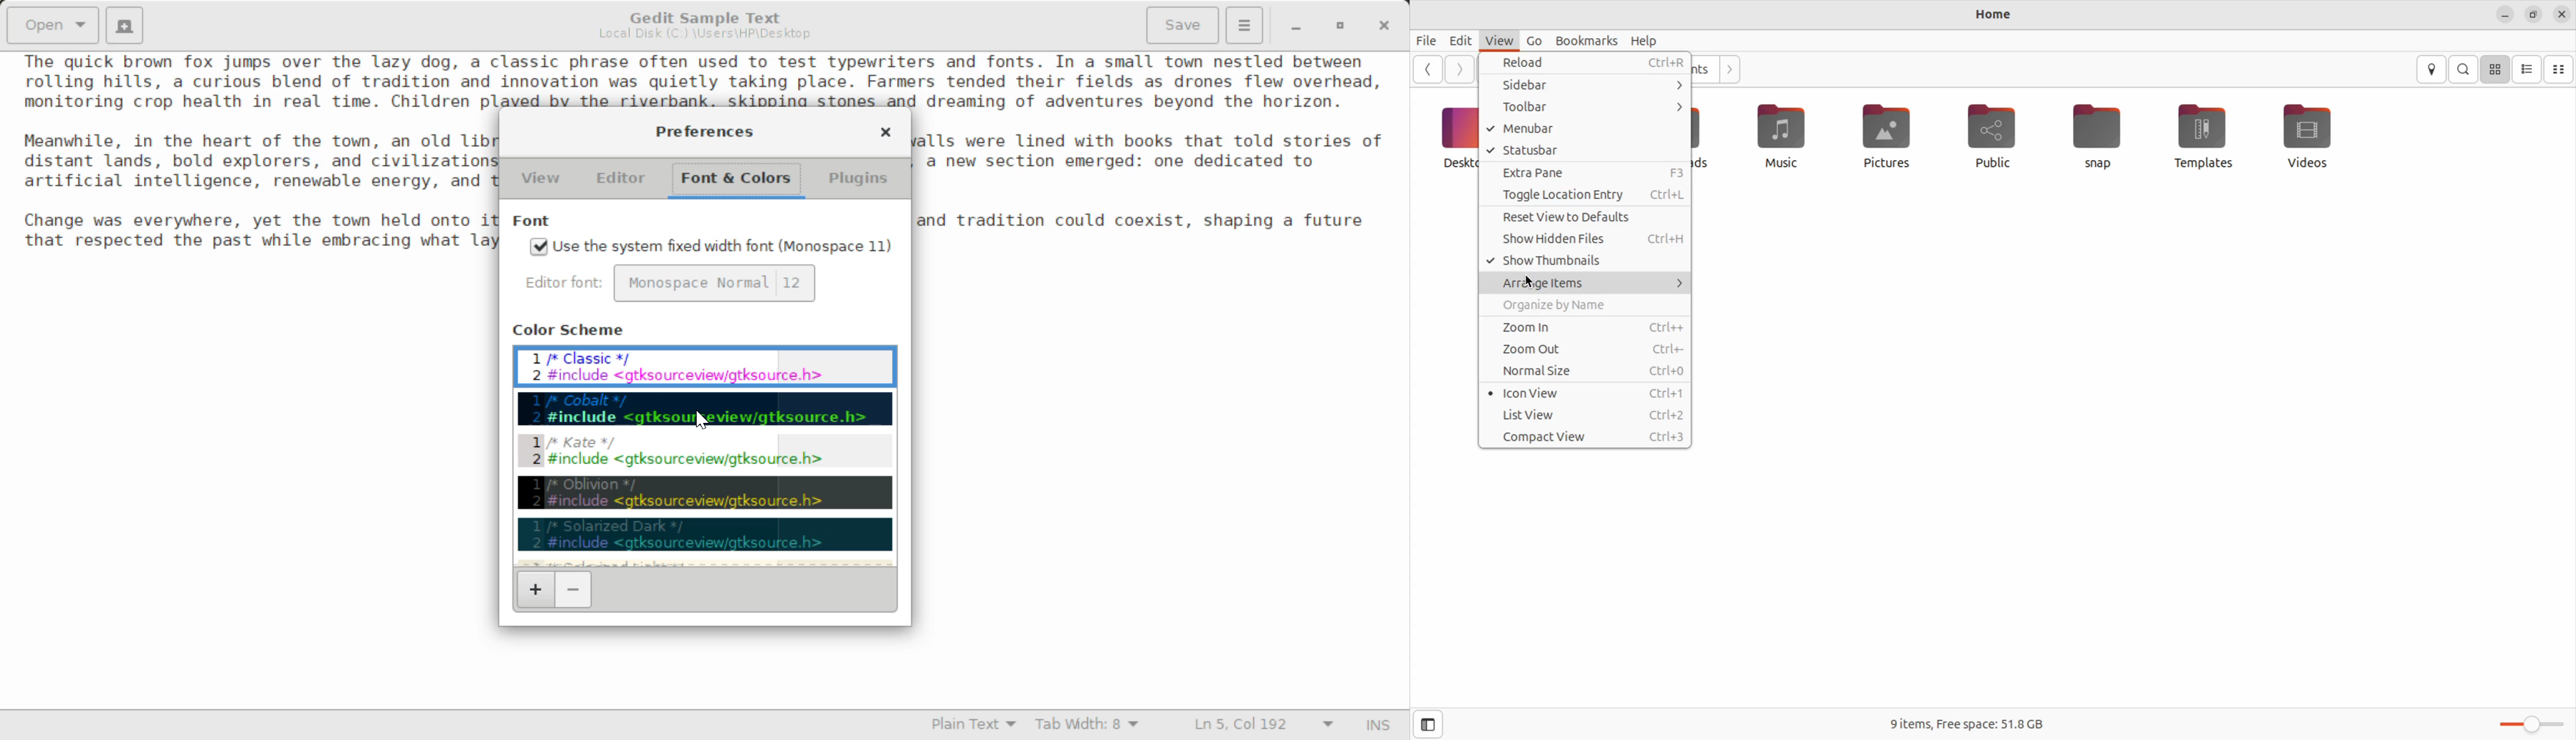  Describe the element at coordinates (1533, 40) in the screenshot. I see `Go` at that location.